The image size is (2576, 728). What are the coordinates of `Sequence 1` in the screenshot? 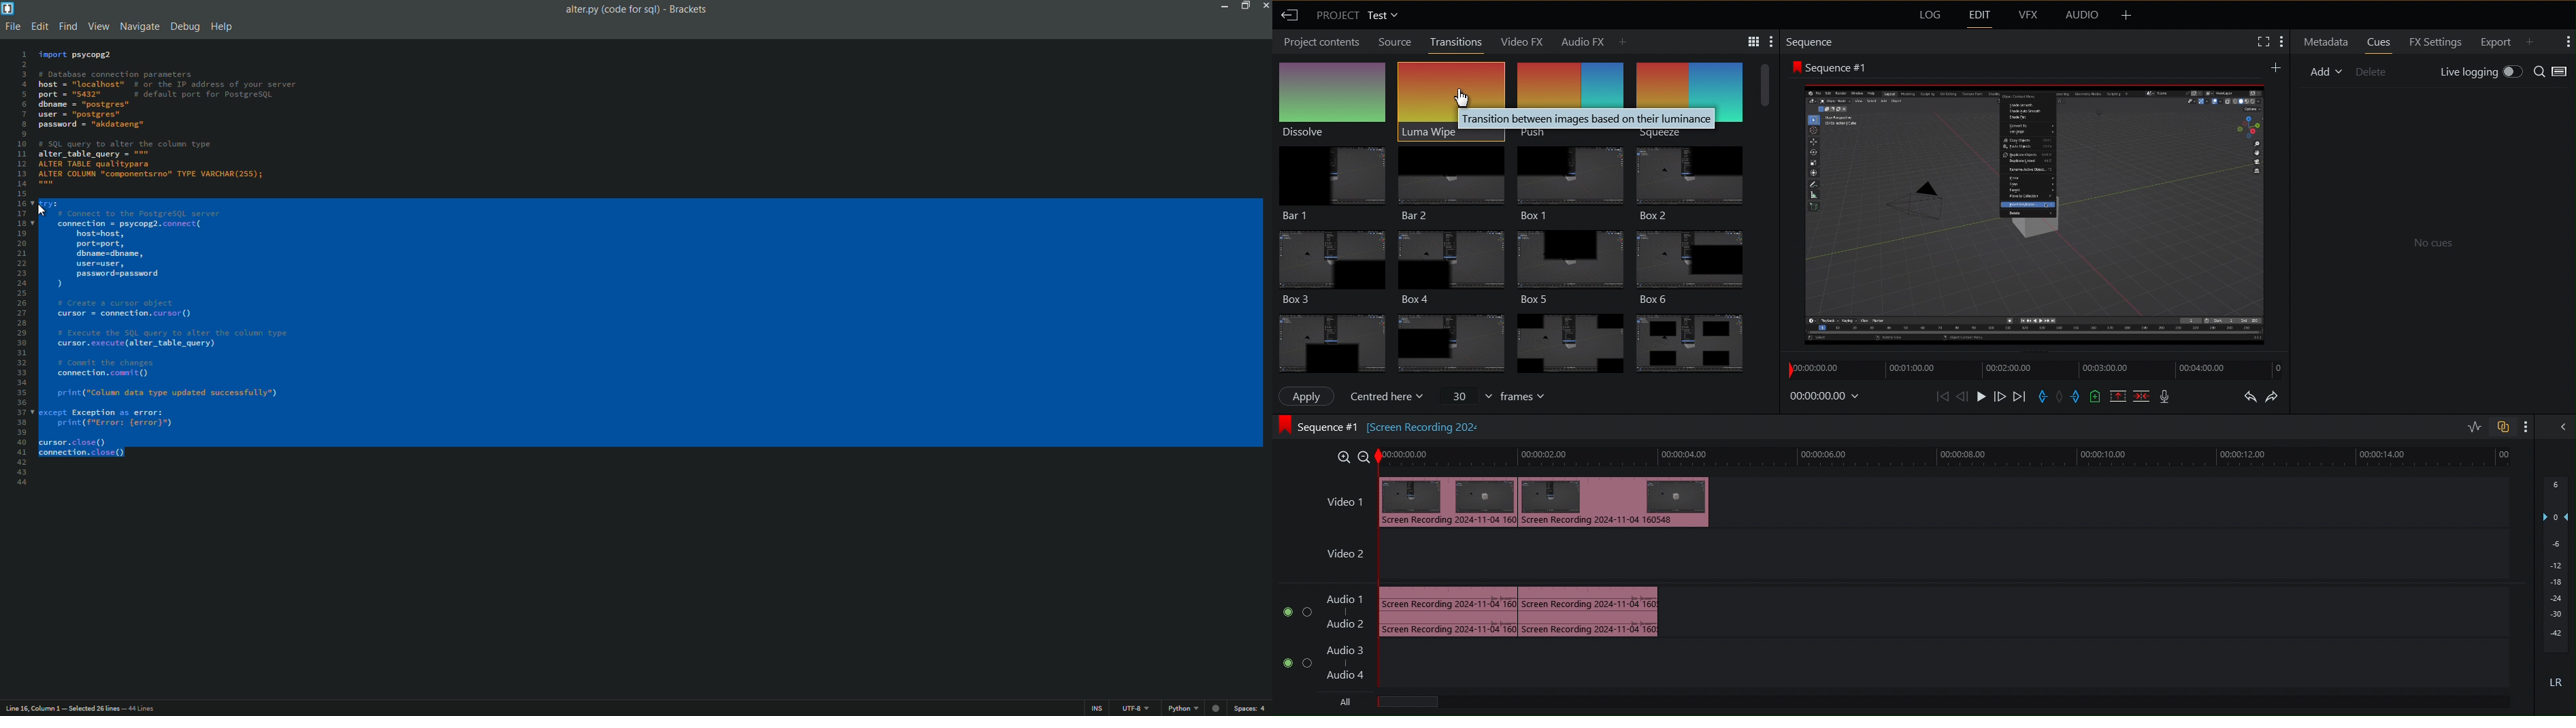 It's located at (1828, 66).